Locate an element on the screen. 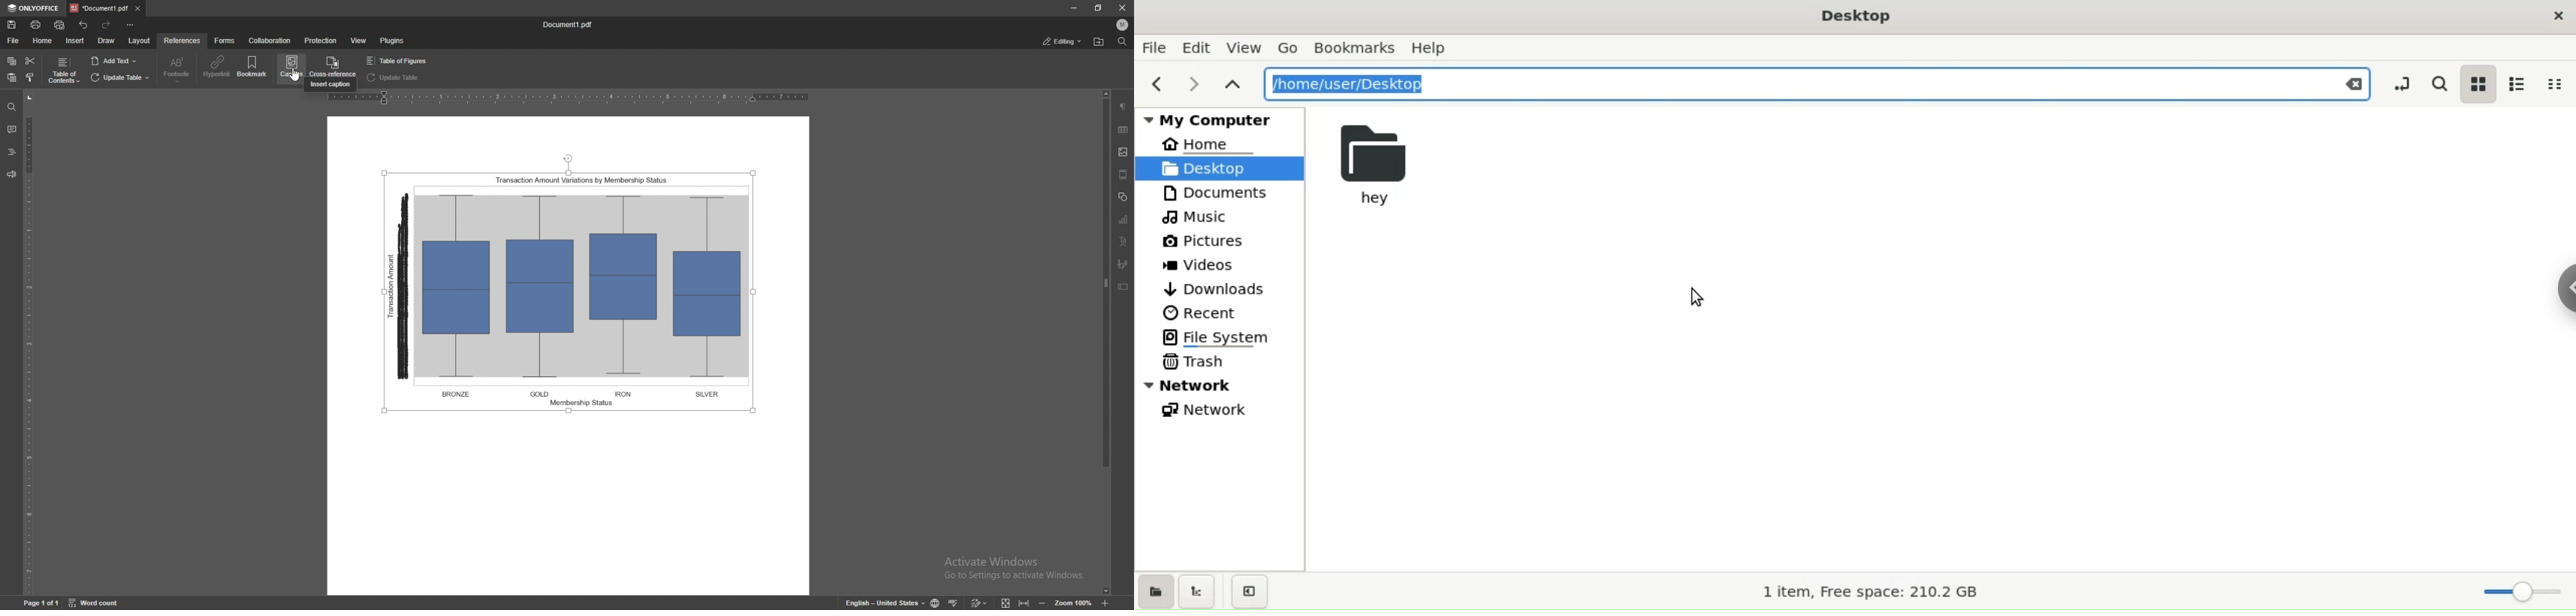 Image resolution: width=2576 pixels, height=616 pixels. close tab is located at coordinates (137, 9).